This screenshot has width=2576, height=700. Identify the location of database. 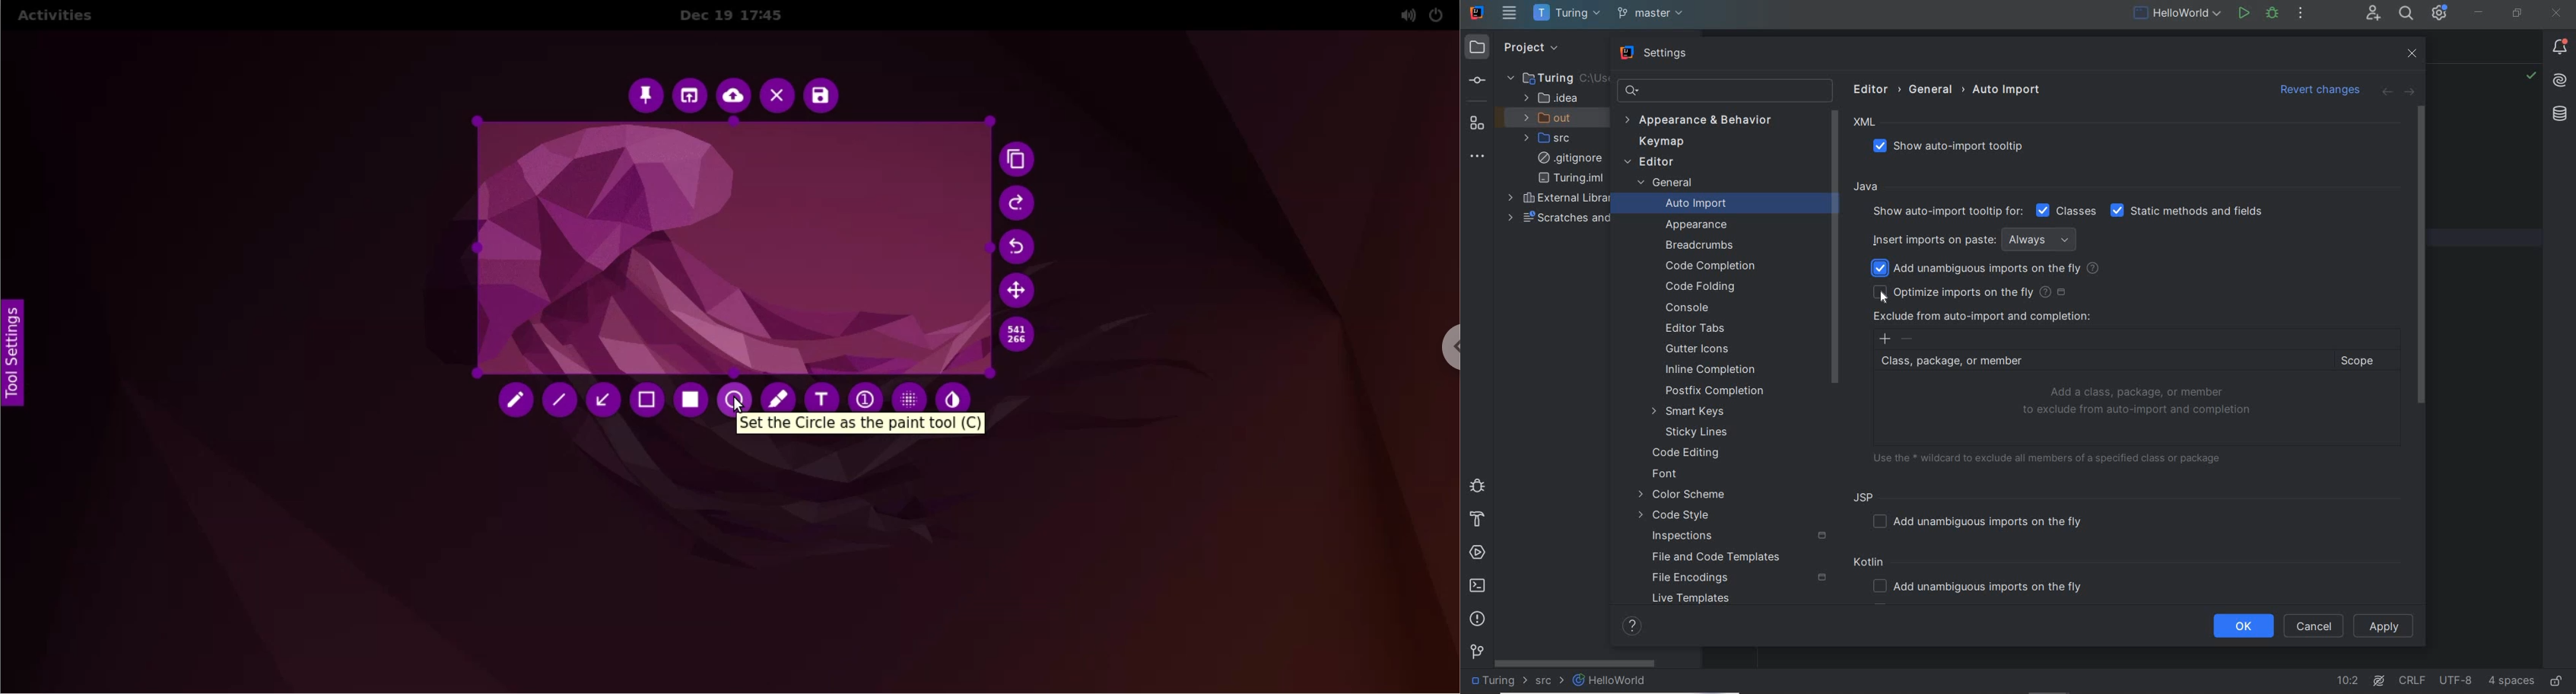
(2559, 115).